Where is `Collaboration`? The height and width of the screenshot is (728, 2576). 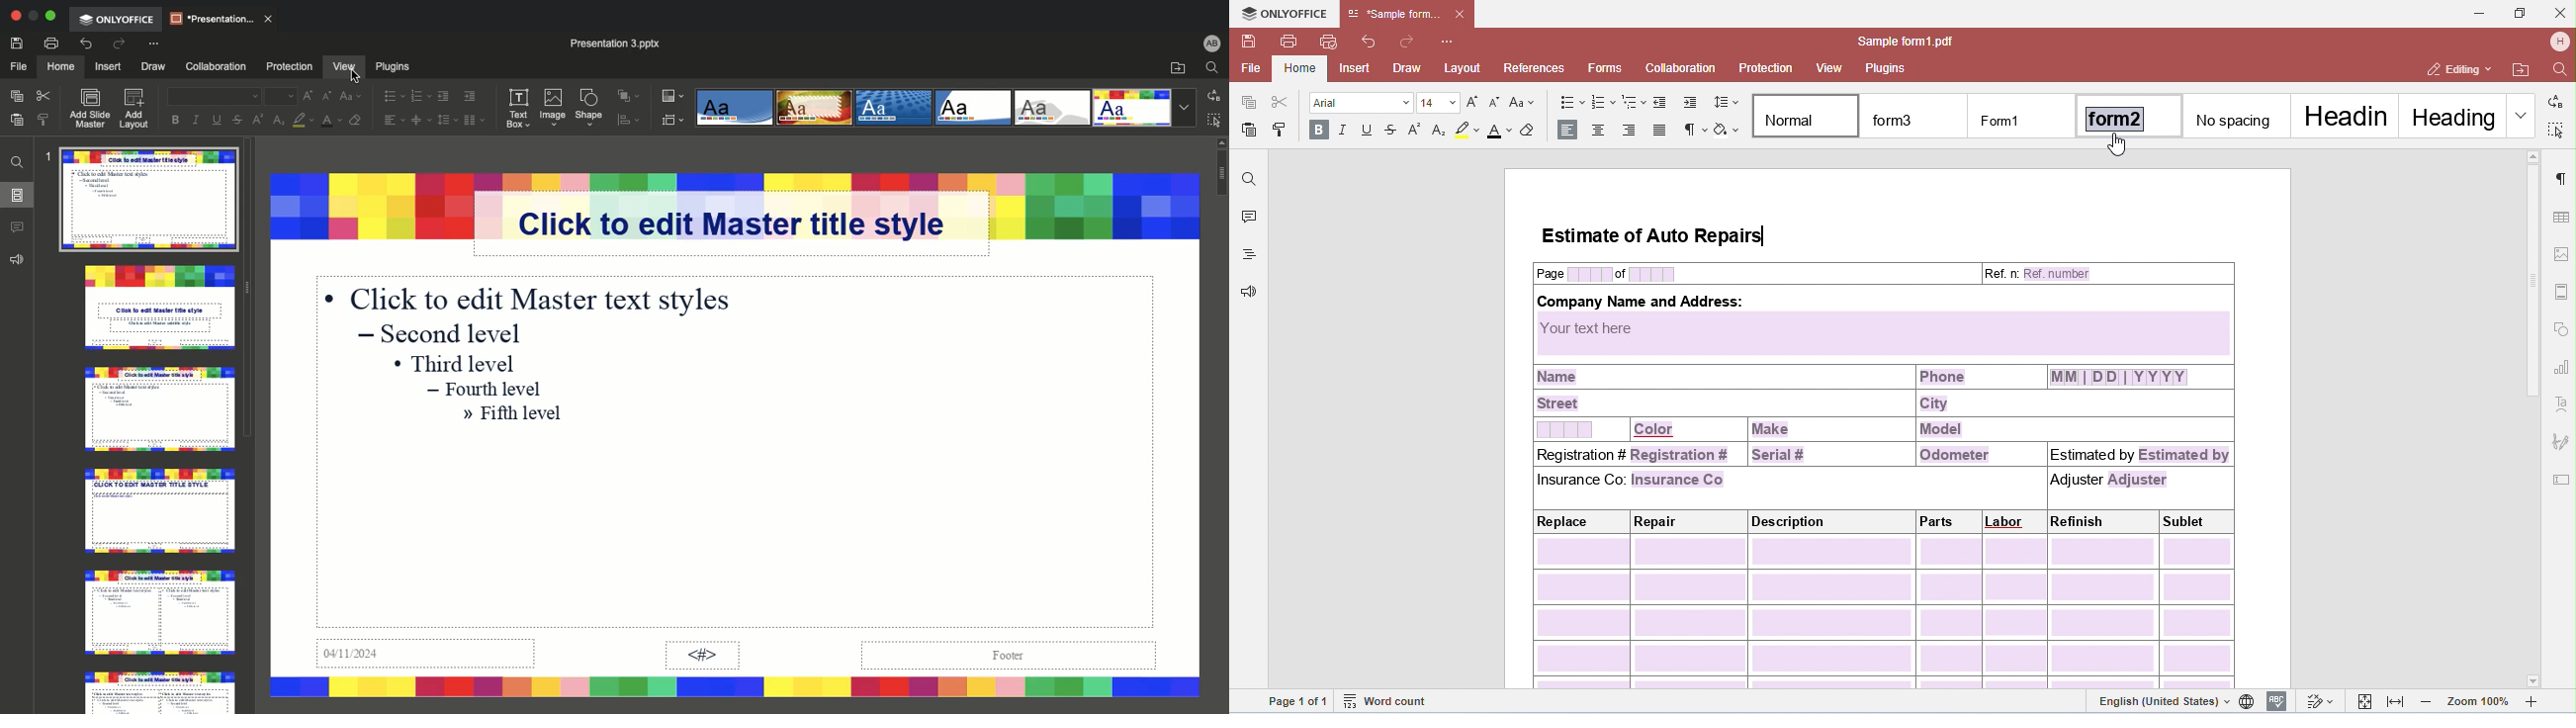
Collaboration is located at coordinates (215, 66).